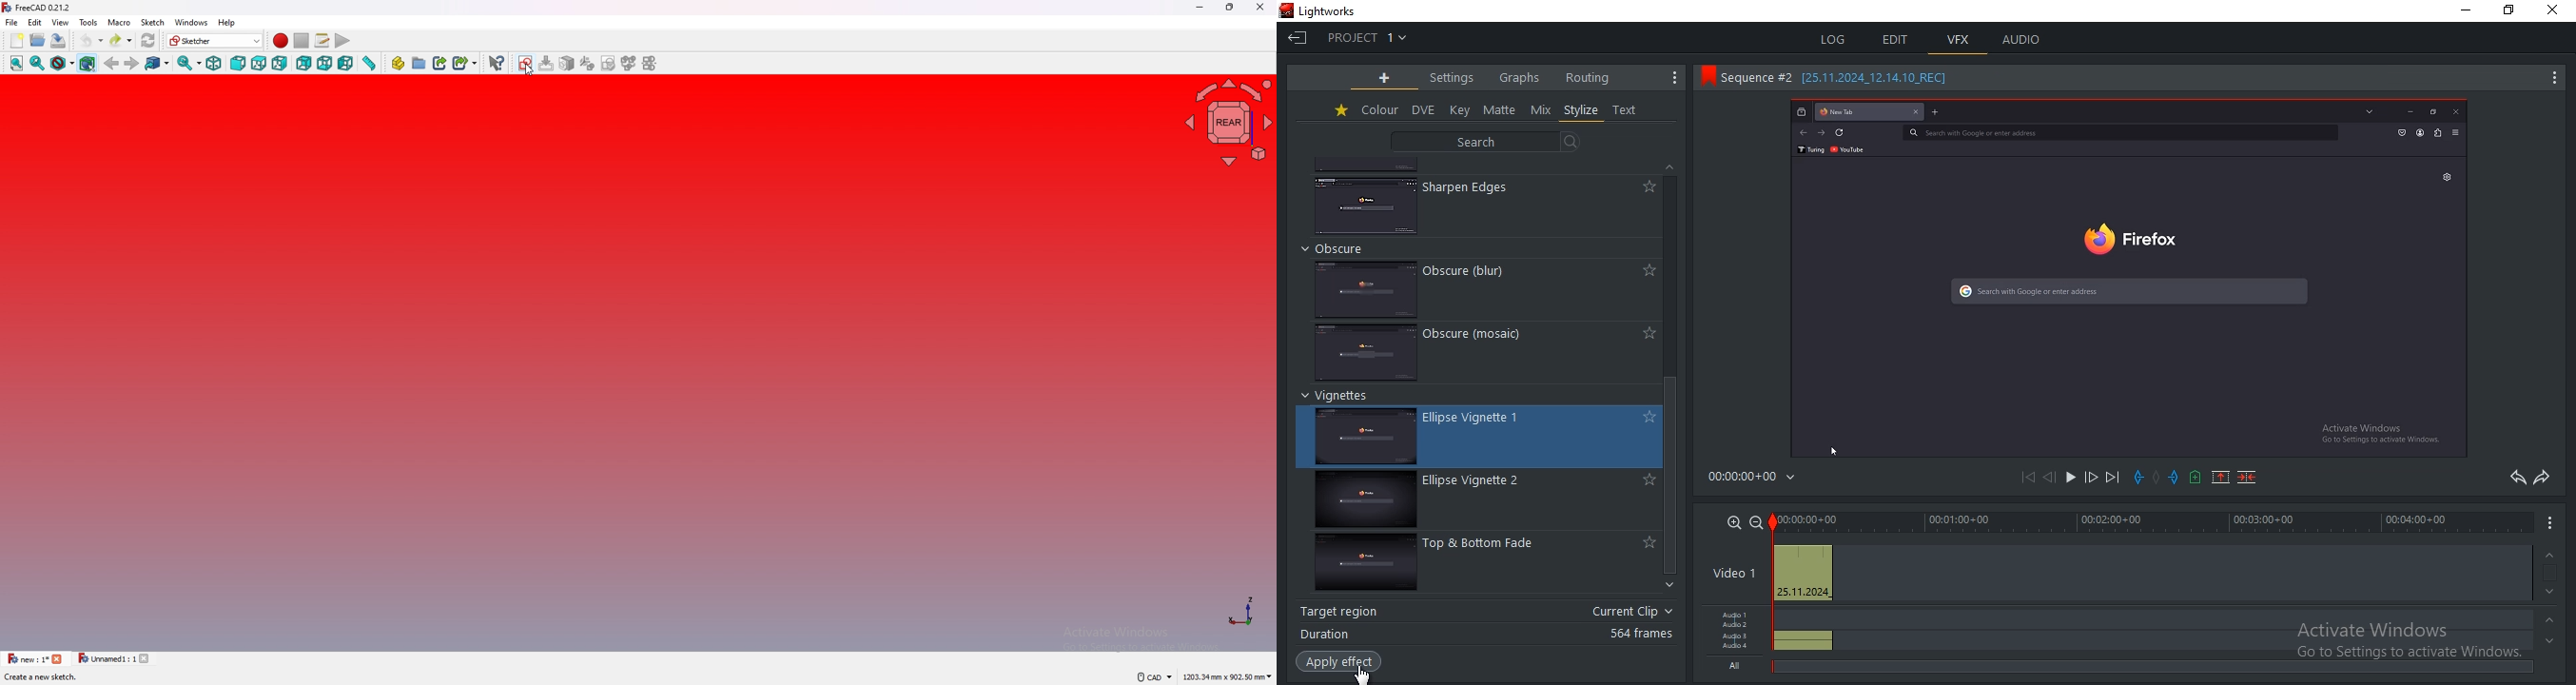  I want to click on timeline, so click(2153, 521).